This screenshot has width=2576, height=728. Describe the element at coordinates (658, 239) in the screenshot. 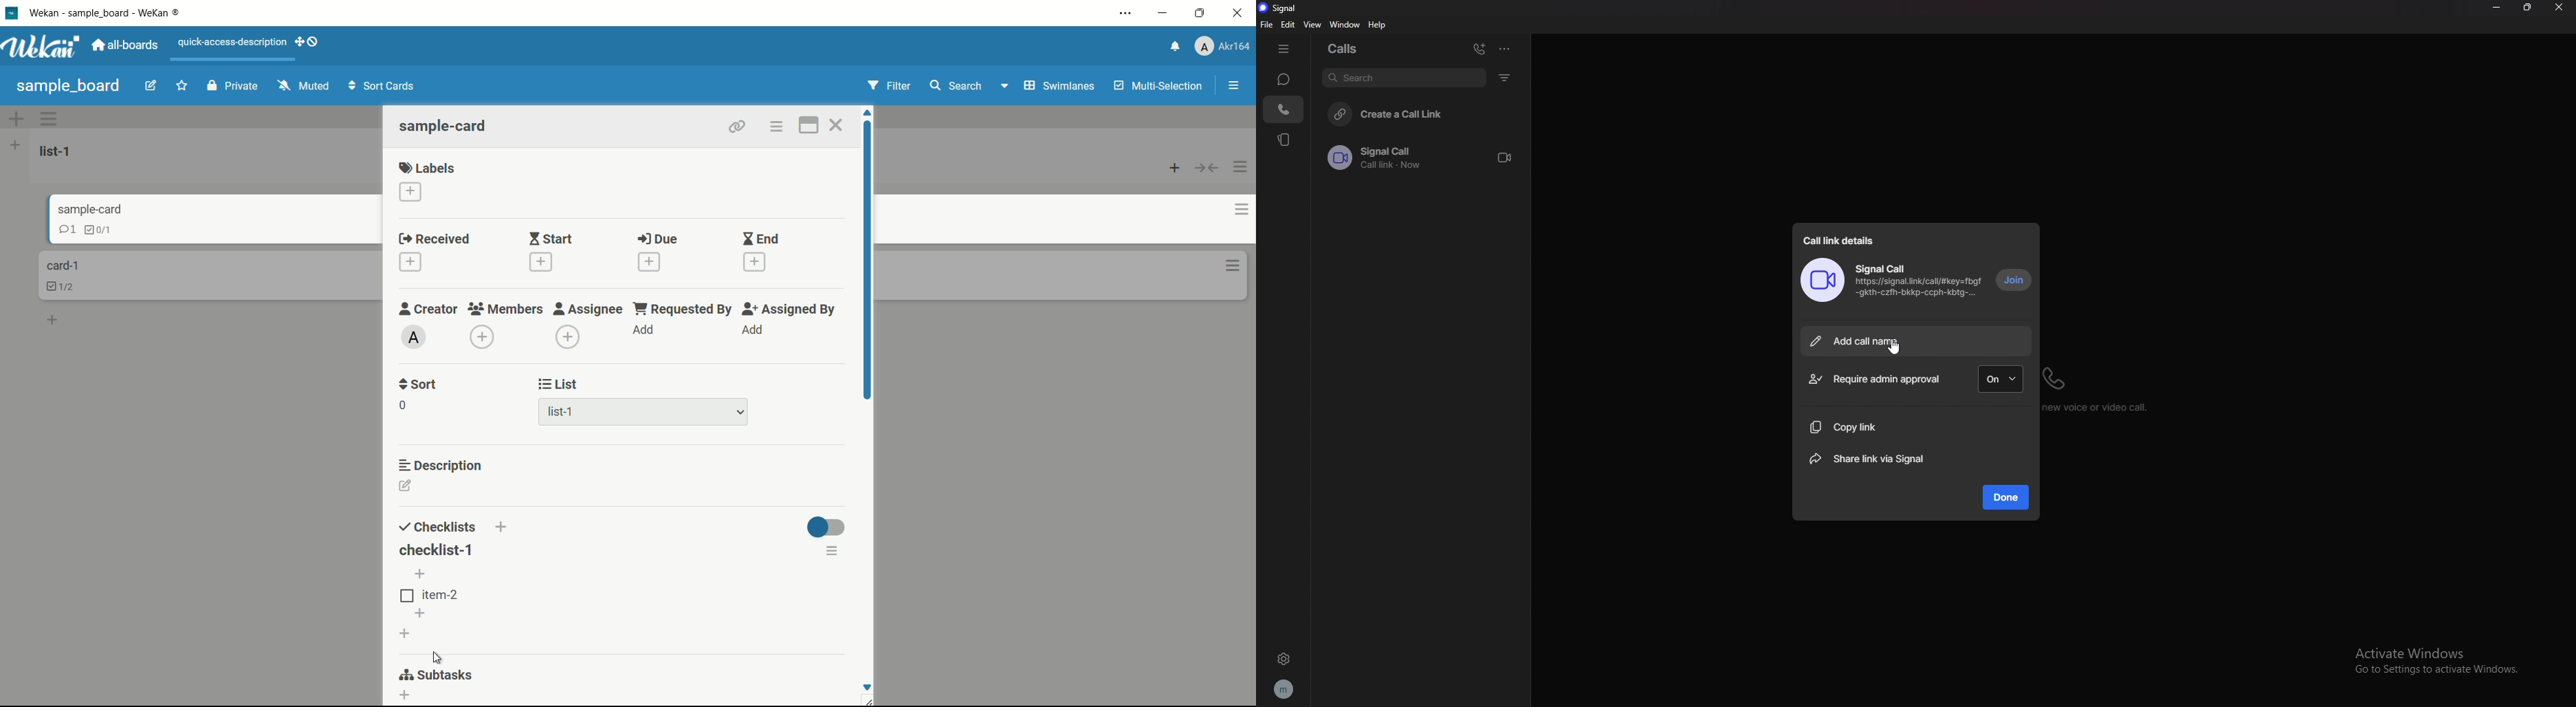

I see `due` at that location.